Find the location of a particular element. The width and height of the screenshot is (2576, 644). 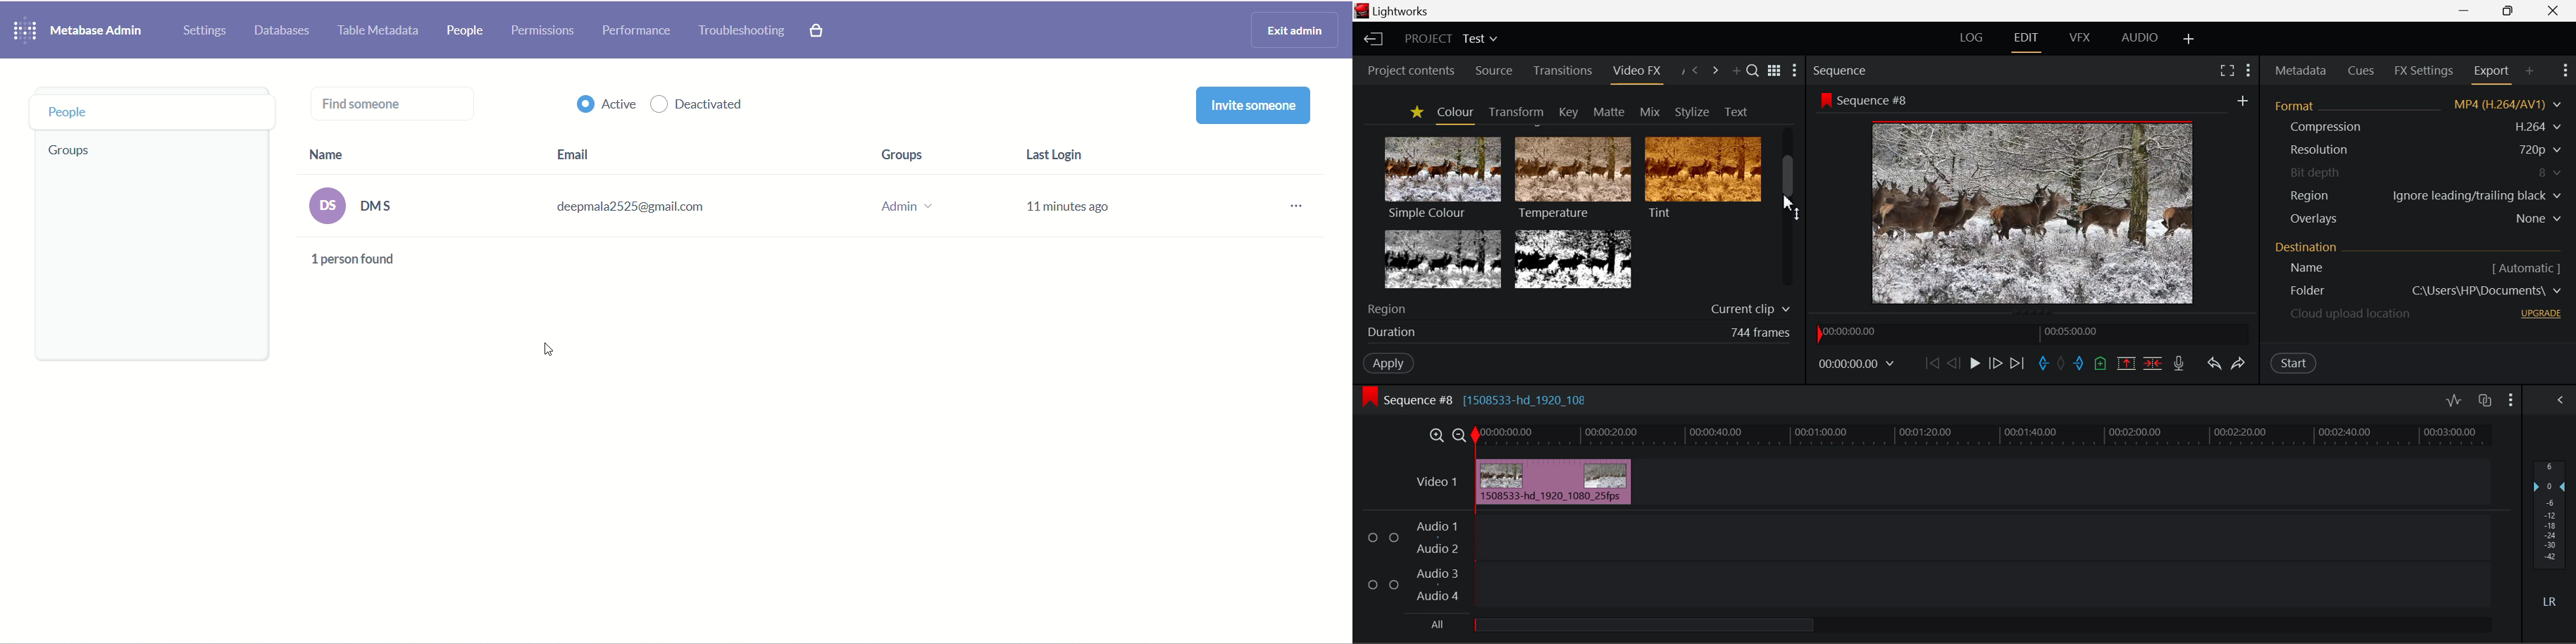

8  is located at coordinates (2551, 173).